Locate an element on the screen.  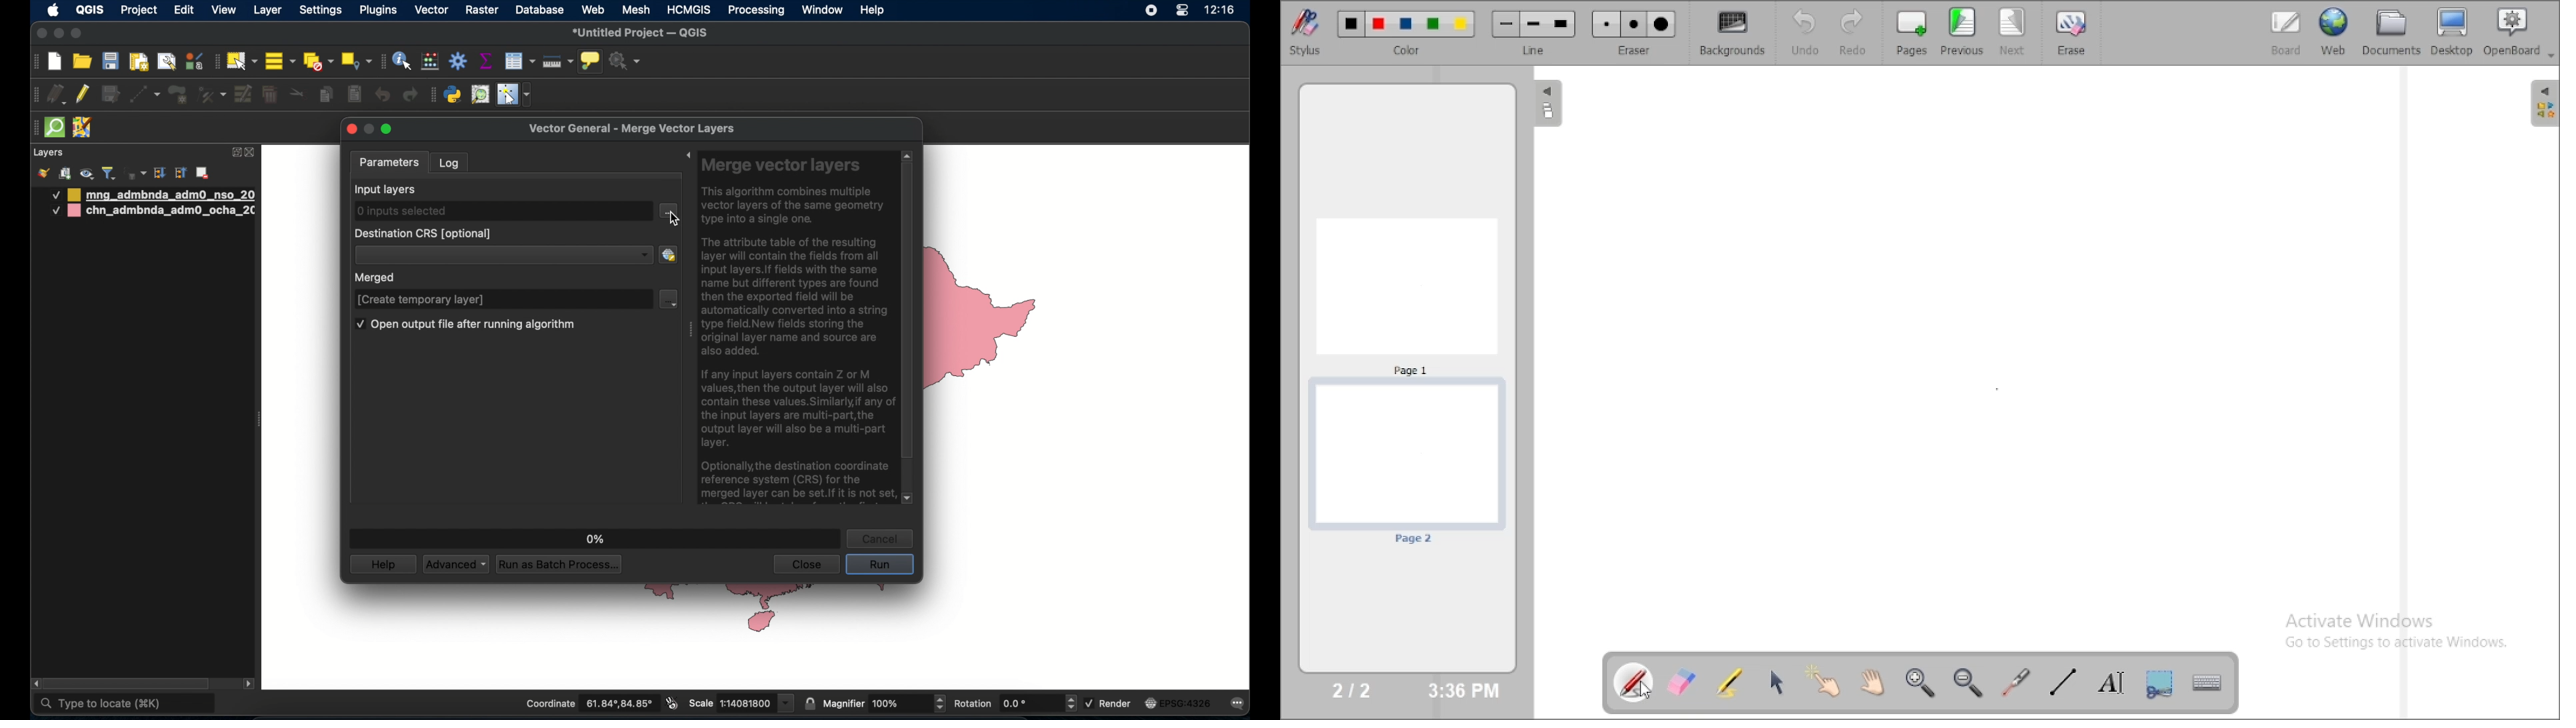
scroll down arrow is located at coordinates (909, 499).